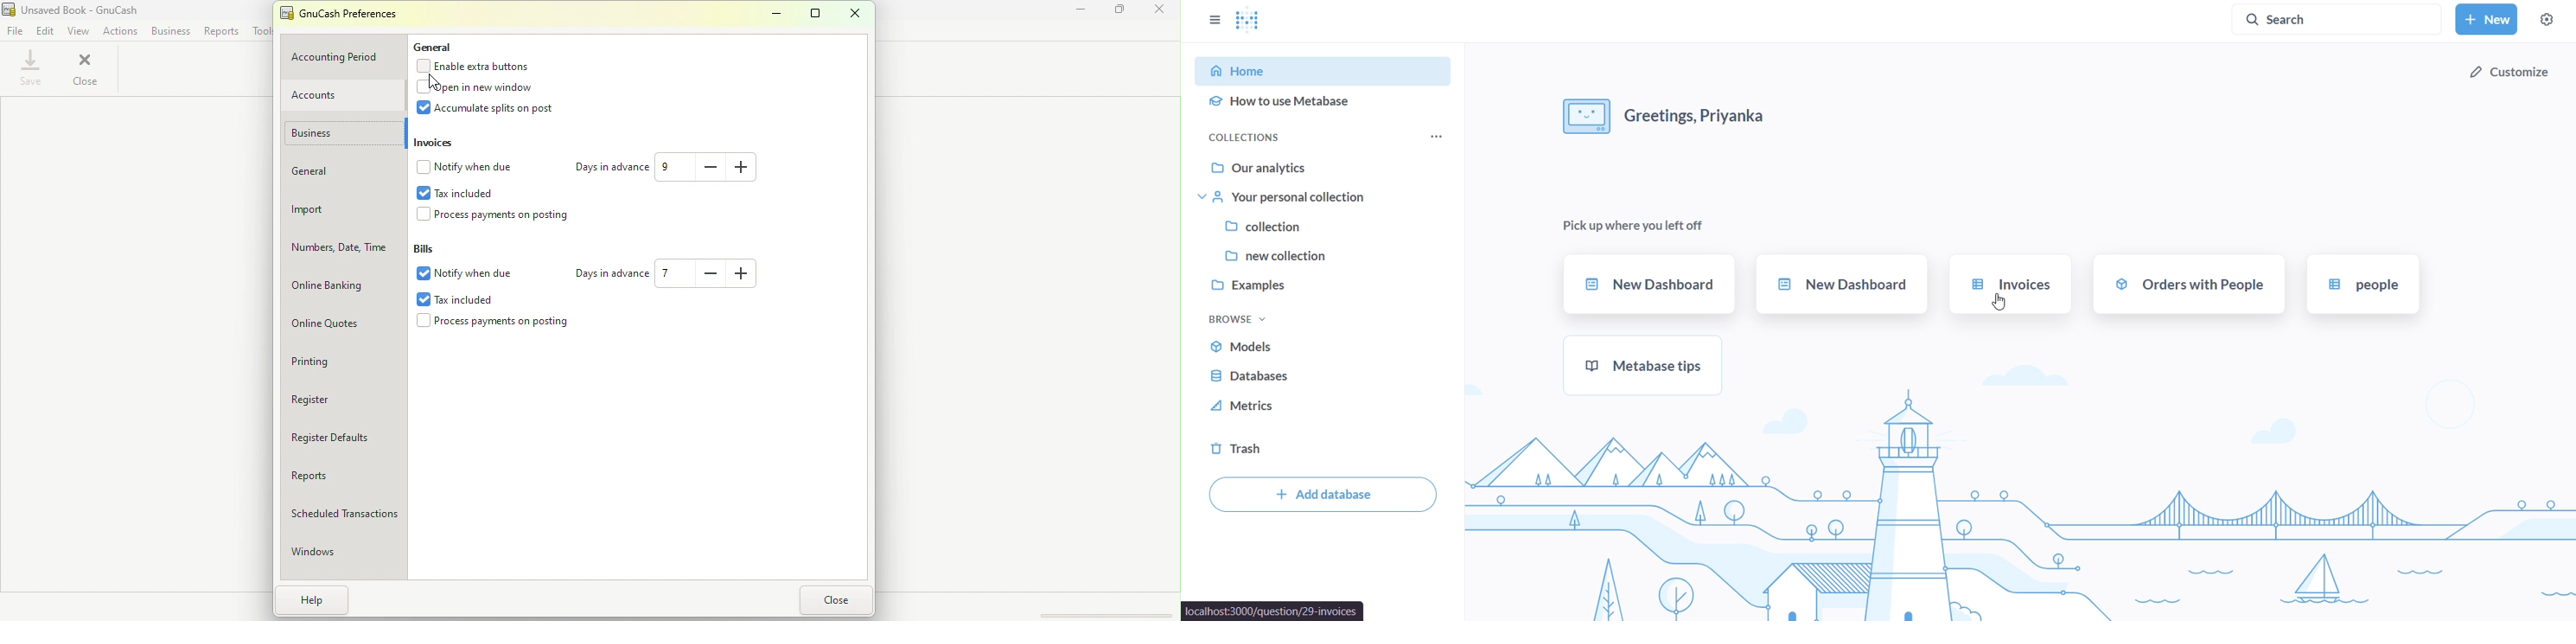 This screenshot has height=644, width=2576. What do you see at coordinates (472, 86) in the screenshot?
I see `Open in new window` at bounding box center [472, 86].